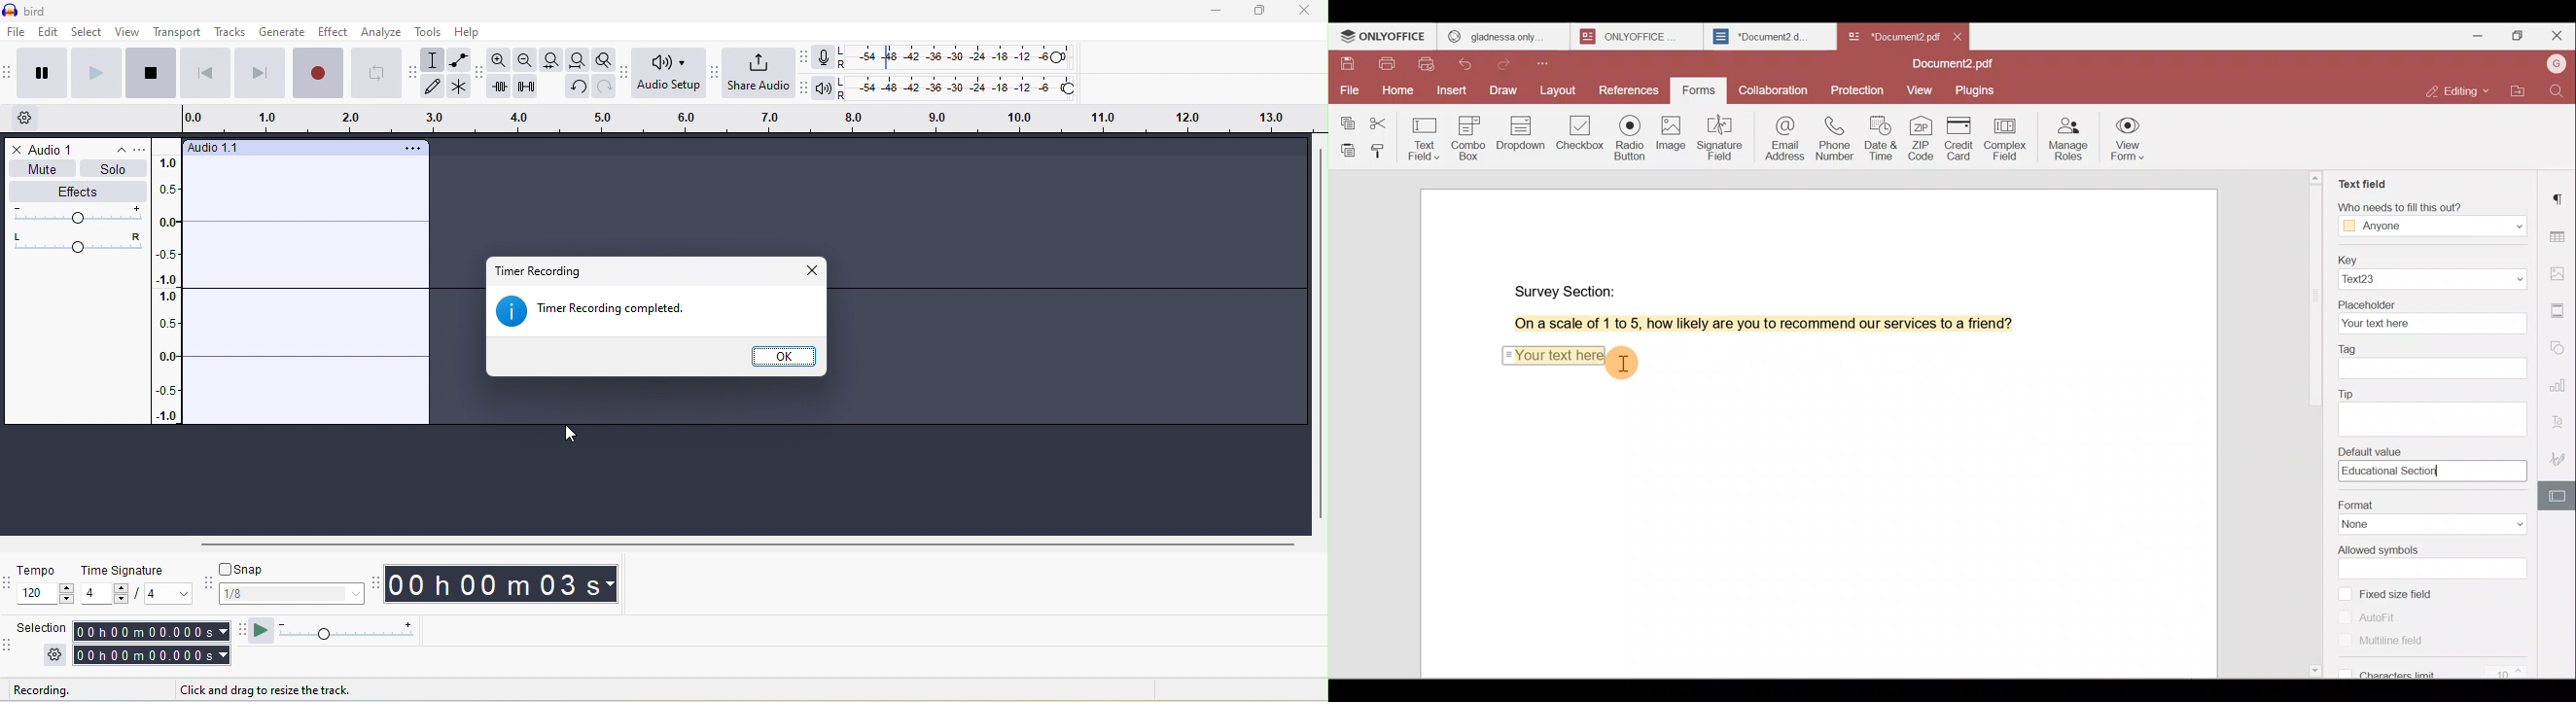  Describe the element at coordinates (261, 630) in the screenshot. I see `audacity play at speed toolbar` at that location.